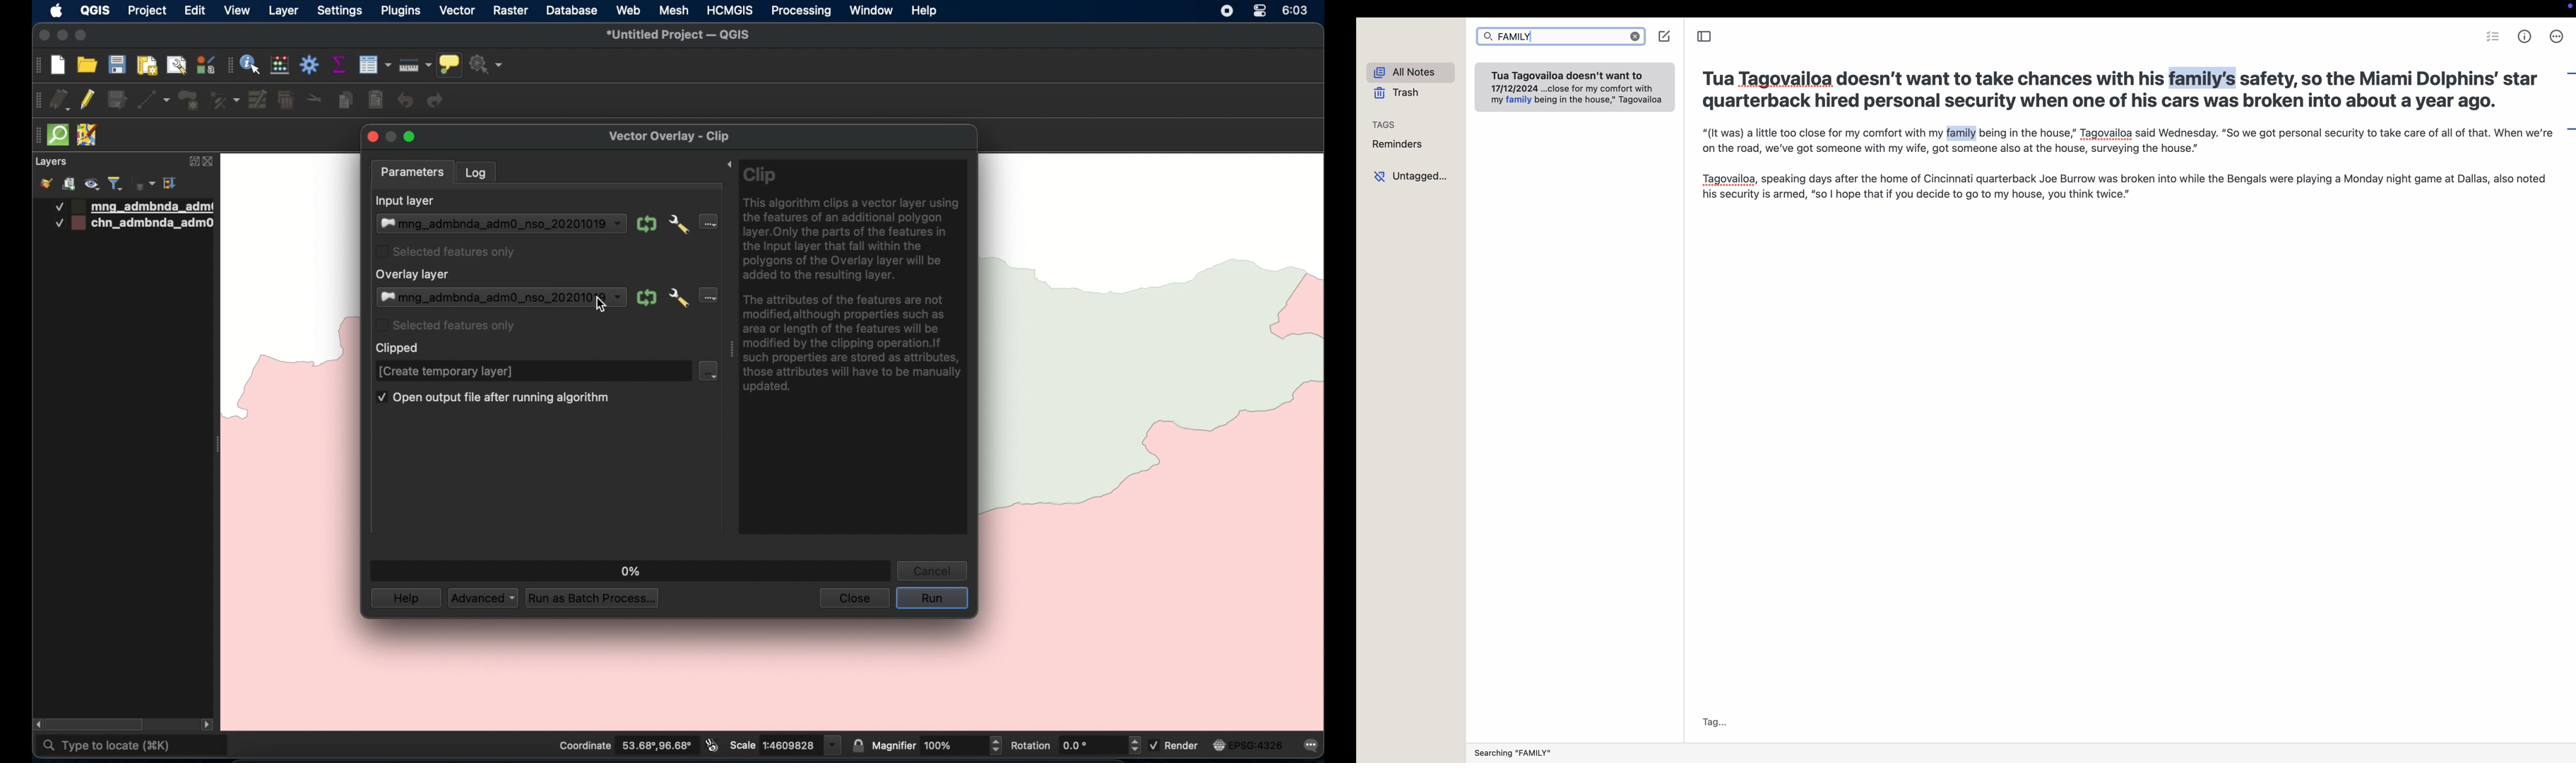 This screenshot has height=784, width=2576. What do you see at coordinates (146, 12) in the screenshot?
I see `project` at bounding box center [146, 12].